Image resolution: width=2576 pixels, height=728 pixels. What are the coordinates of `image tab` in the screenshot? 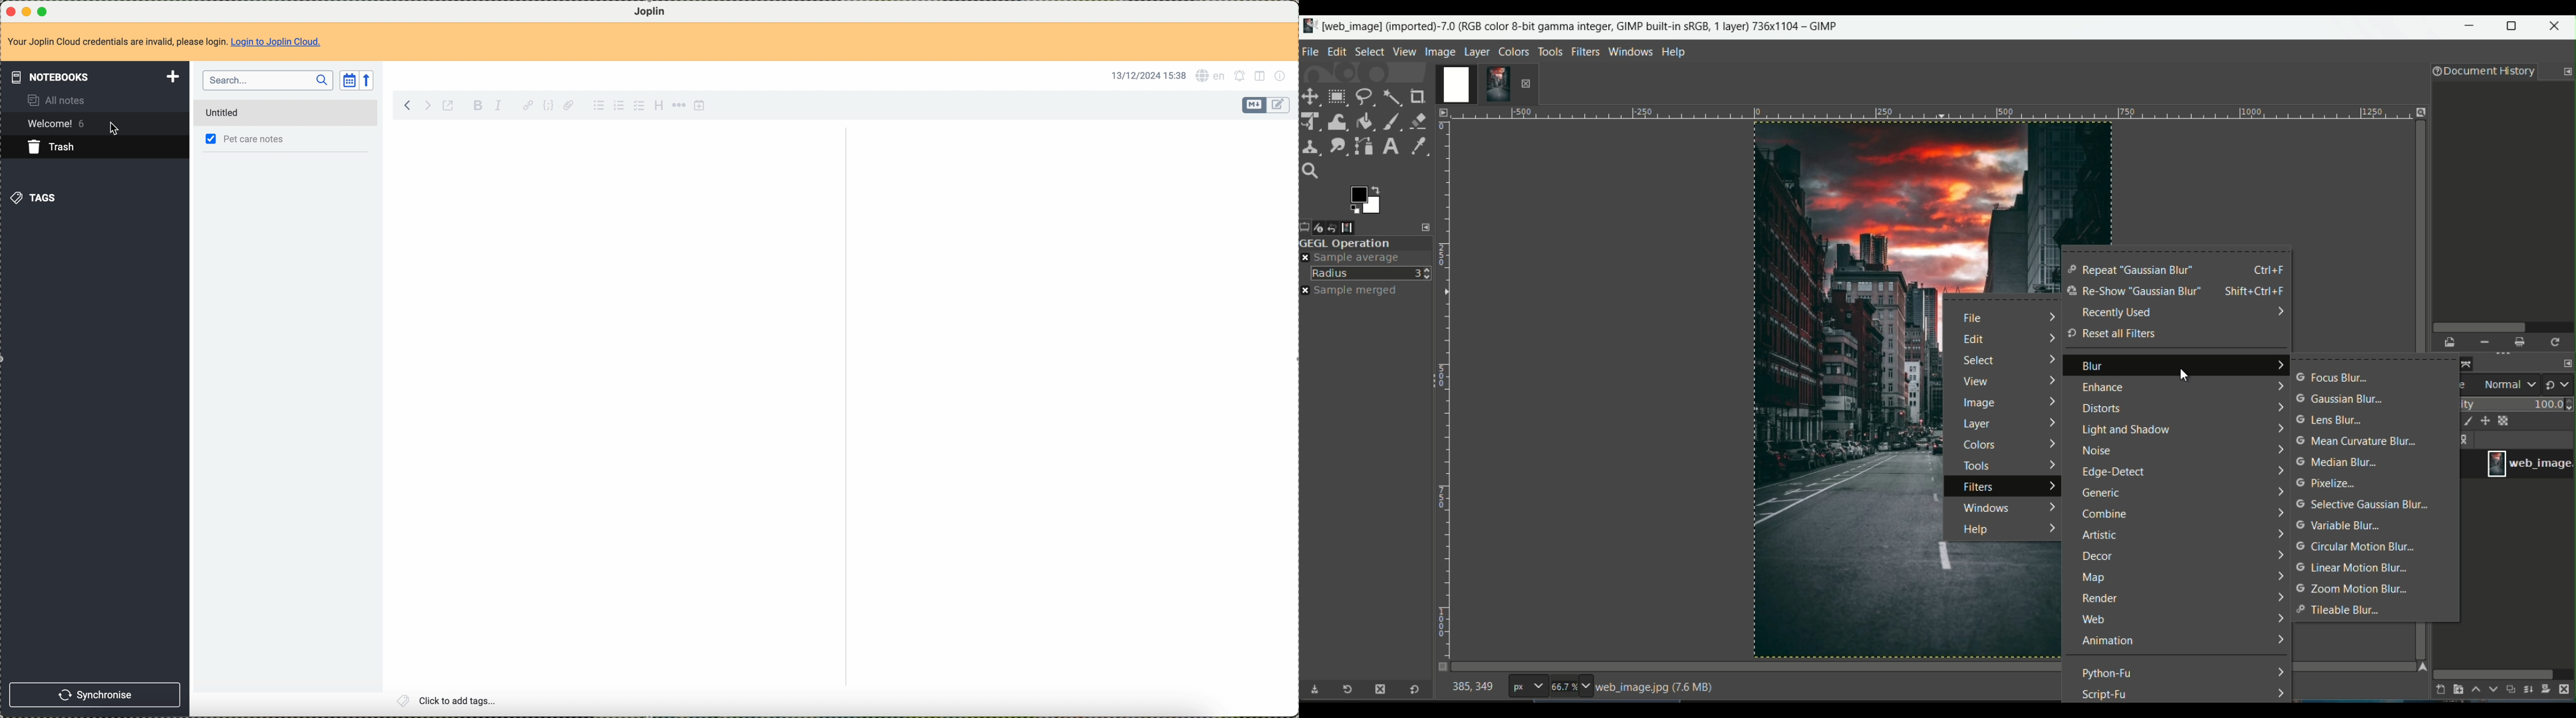 It's located at (1440, 51).